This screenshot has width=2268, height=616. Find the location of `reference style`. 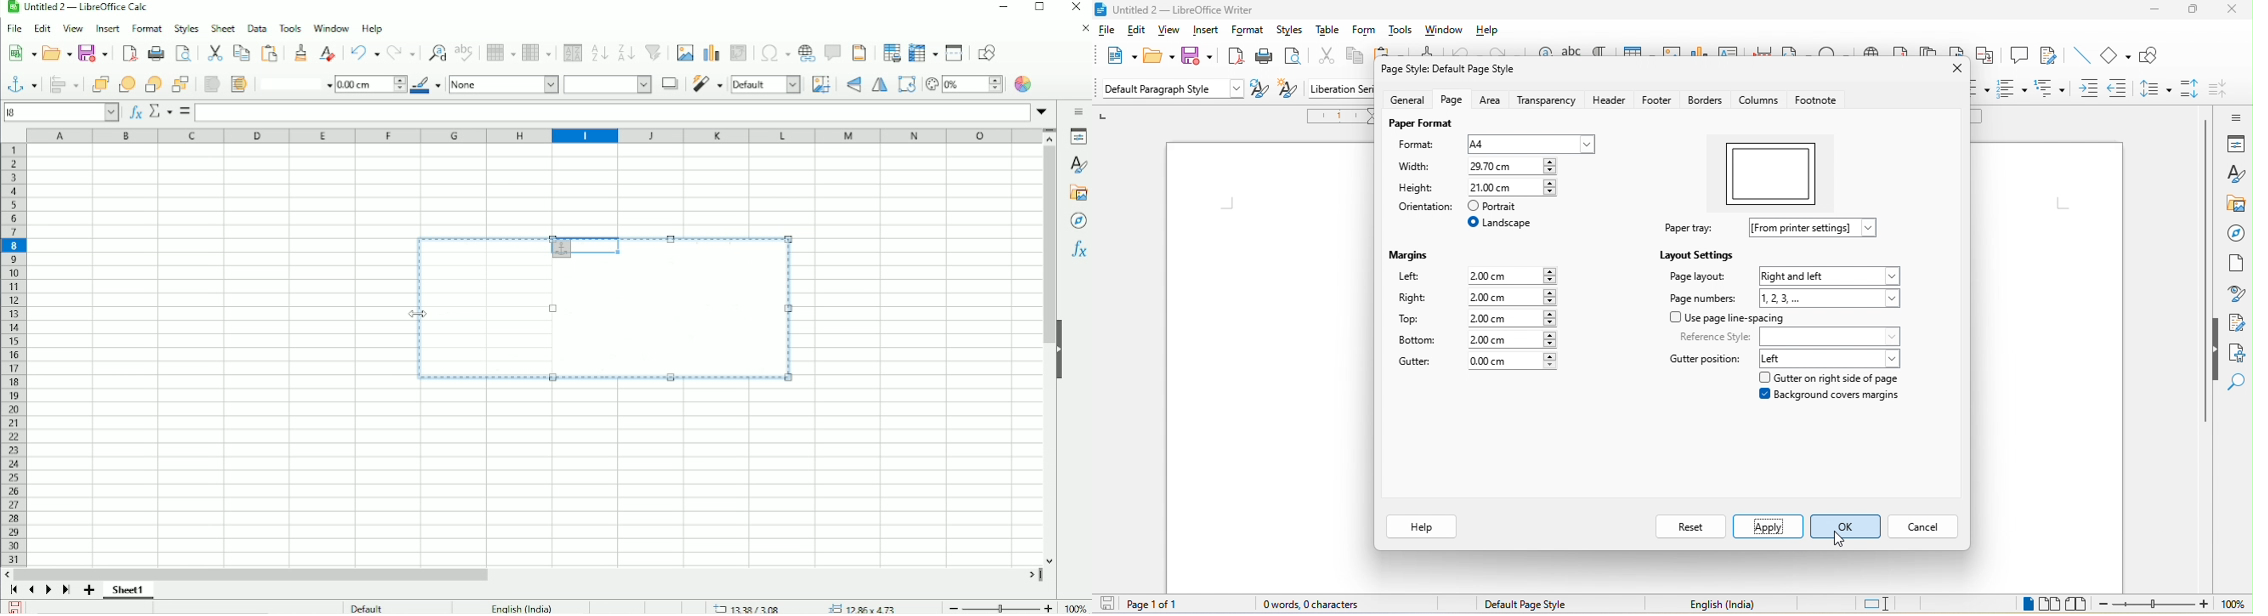

reference style is located at coordinates (1792, 337).